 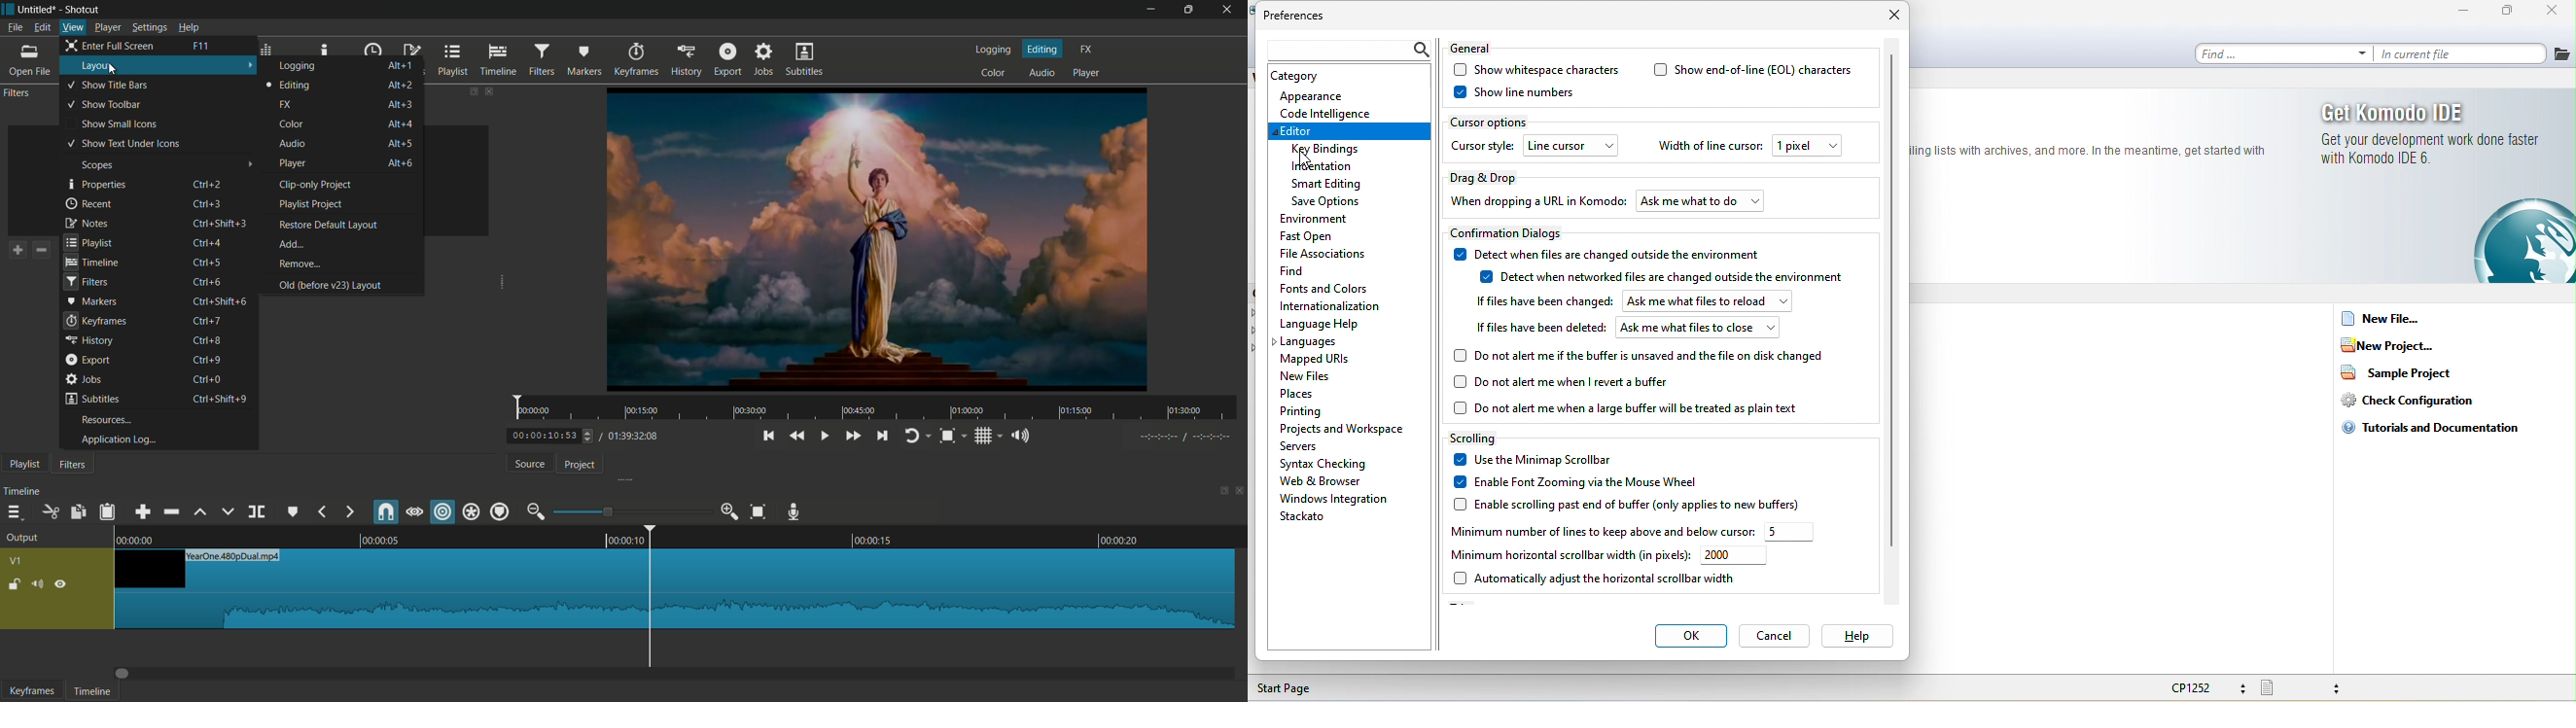 I want to click on color, so click(x=995, y=72).